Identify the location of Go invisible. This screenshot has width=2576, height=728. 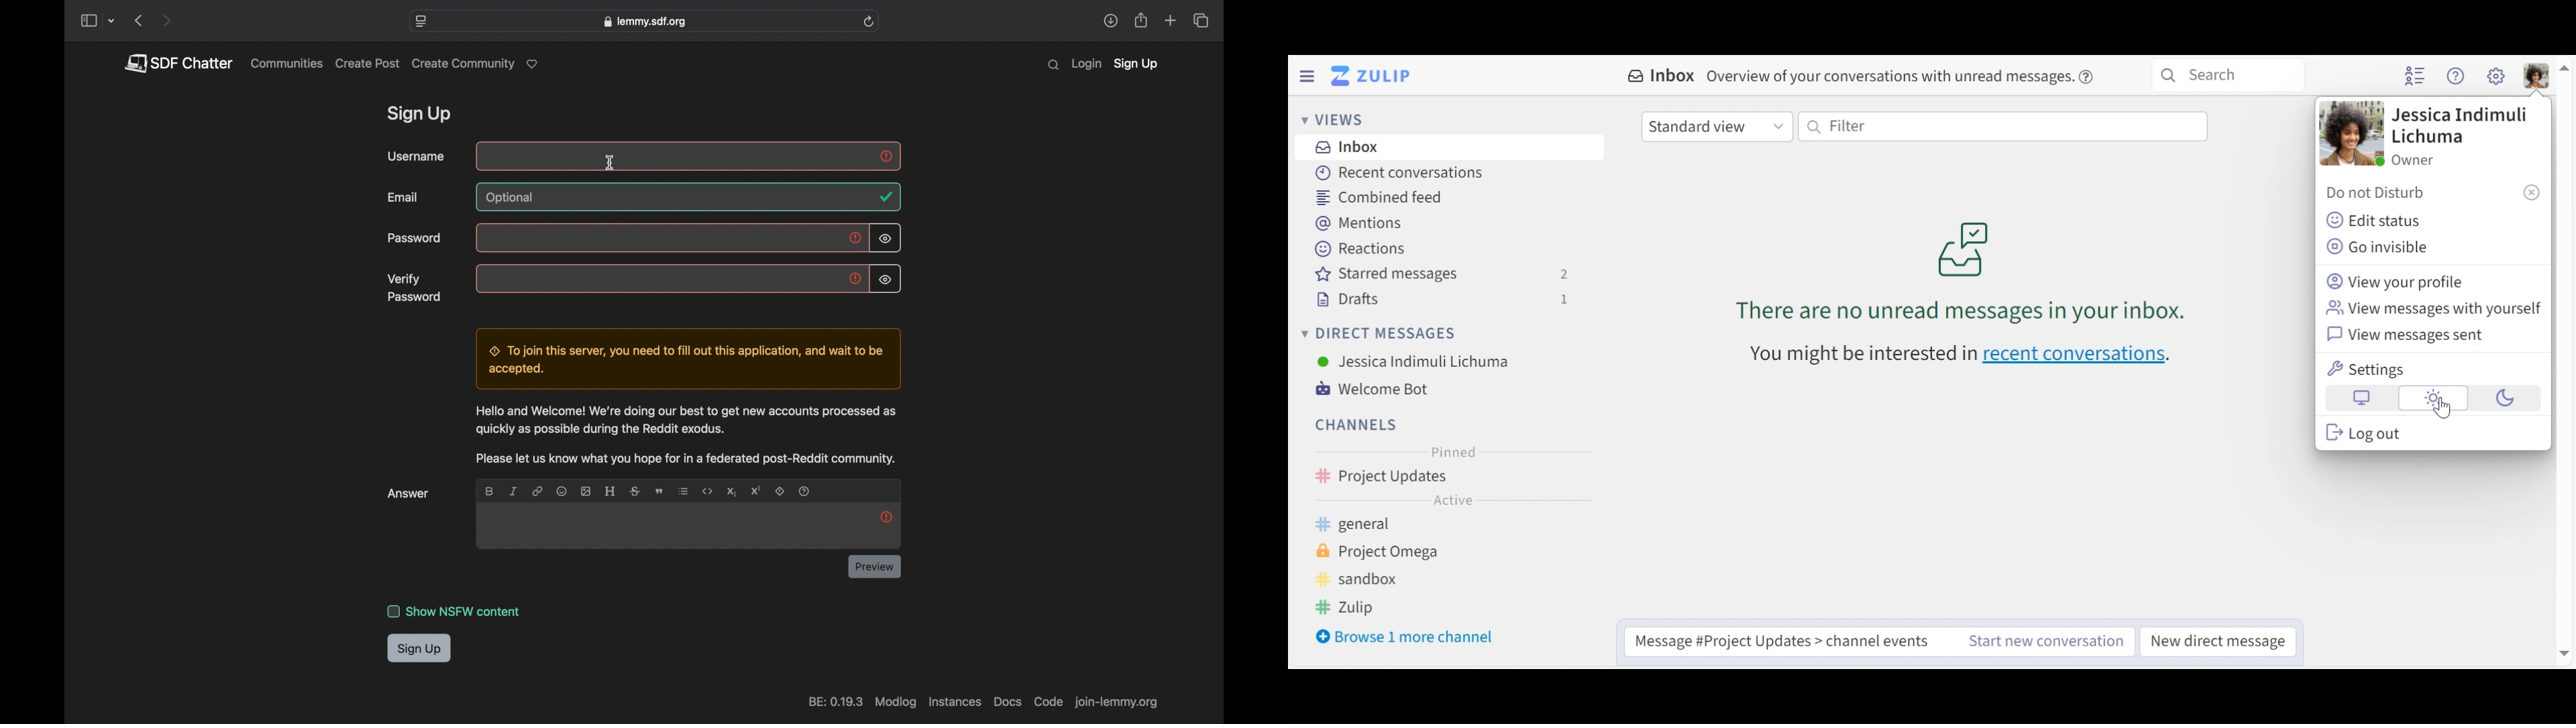
(2384, 247).